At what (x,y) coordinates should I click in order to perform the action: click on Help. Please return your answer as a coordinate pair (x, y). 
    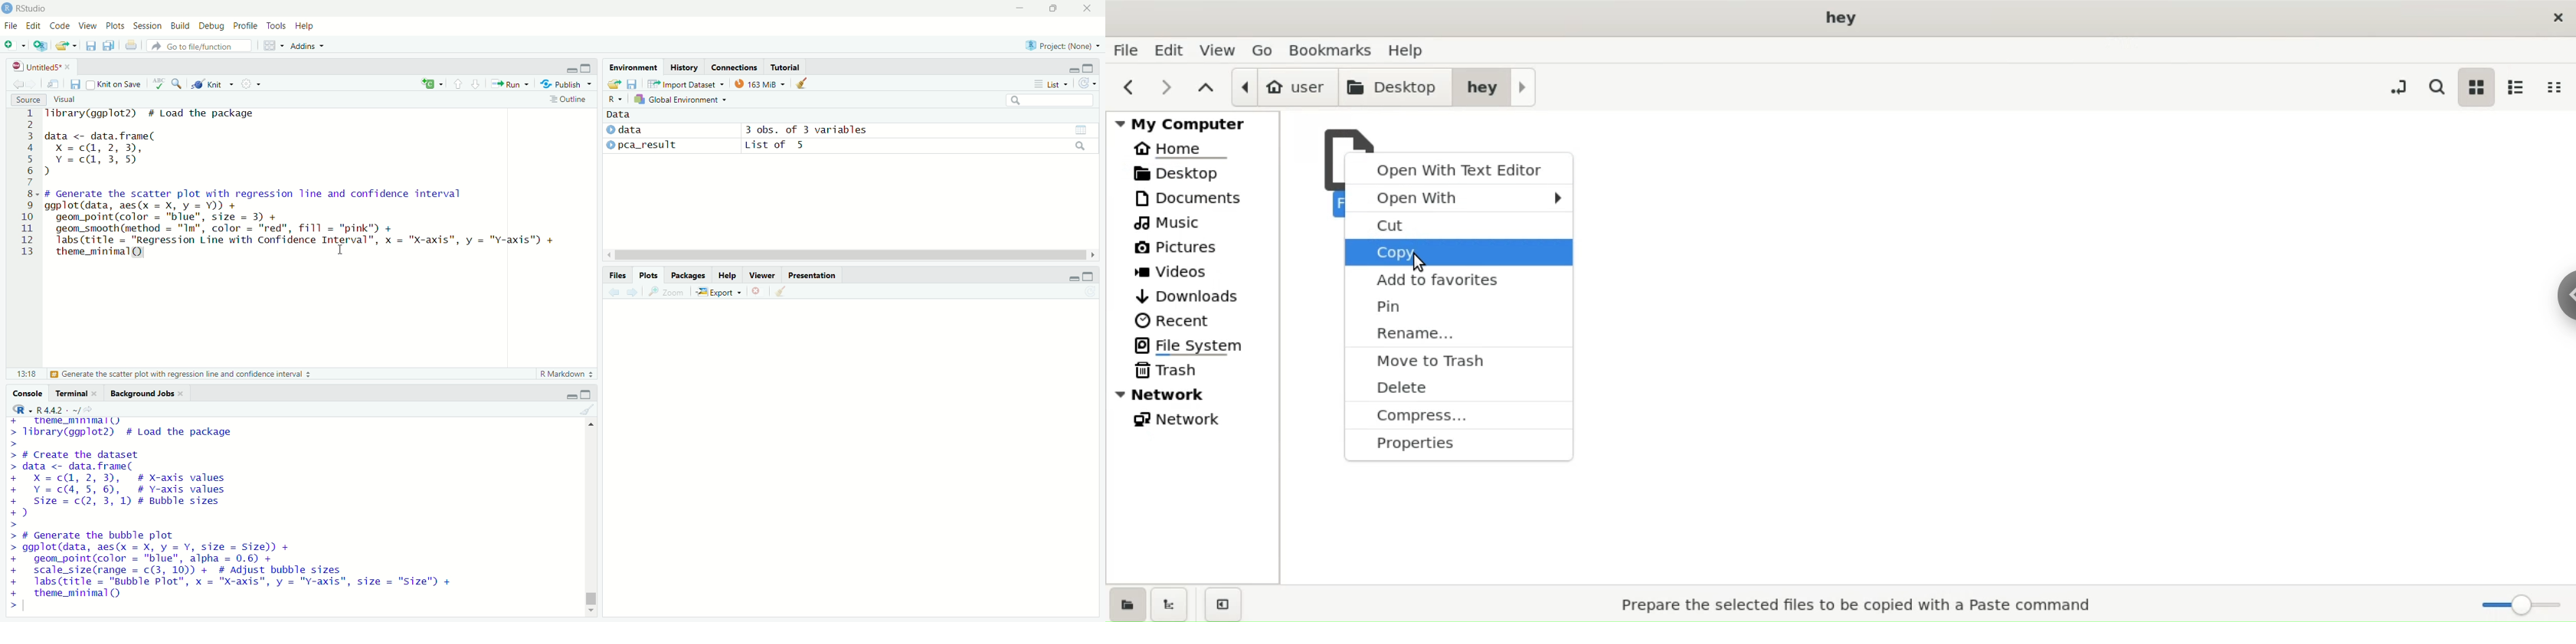
    Looking at the image, I should click on (727, 275).